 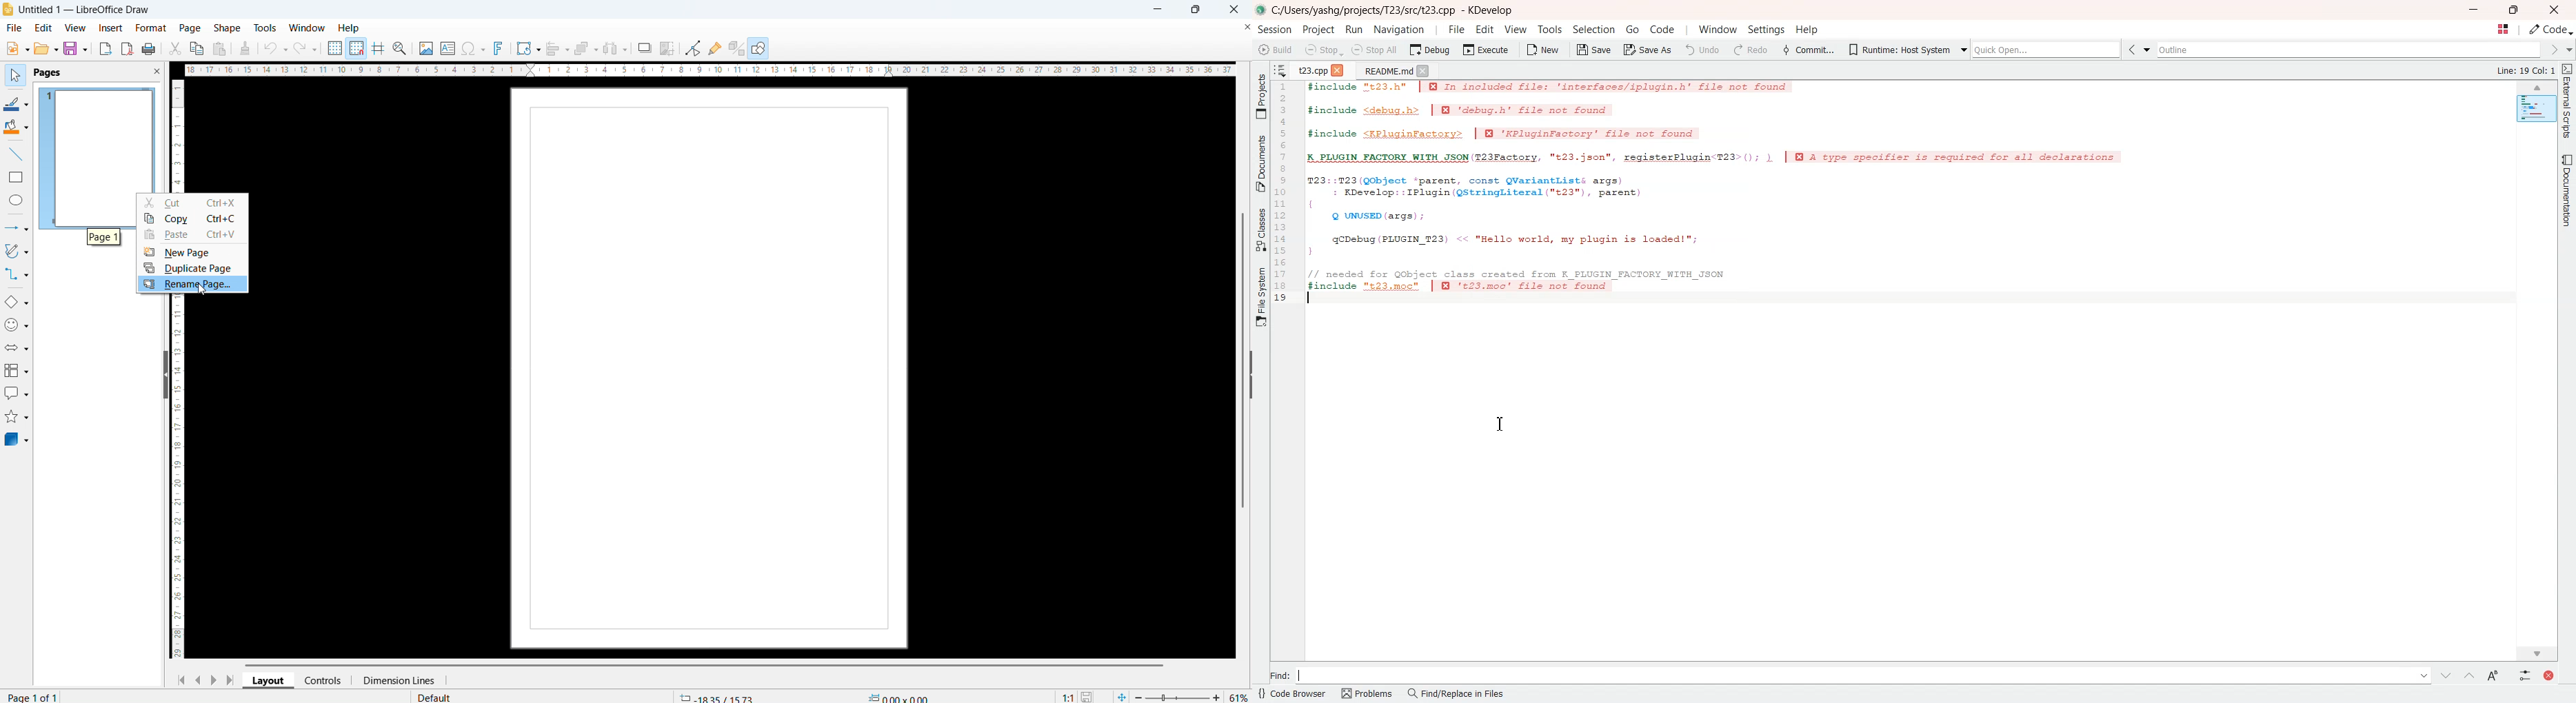 What do you see at coordinates (2468, 675) in the screenshot?
I see `Jump to previous Match` at bounding box center [2468, 675].